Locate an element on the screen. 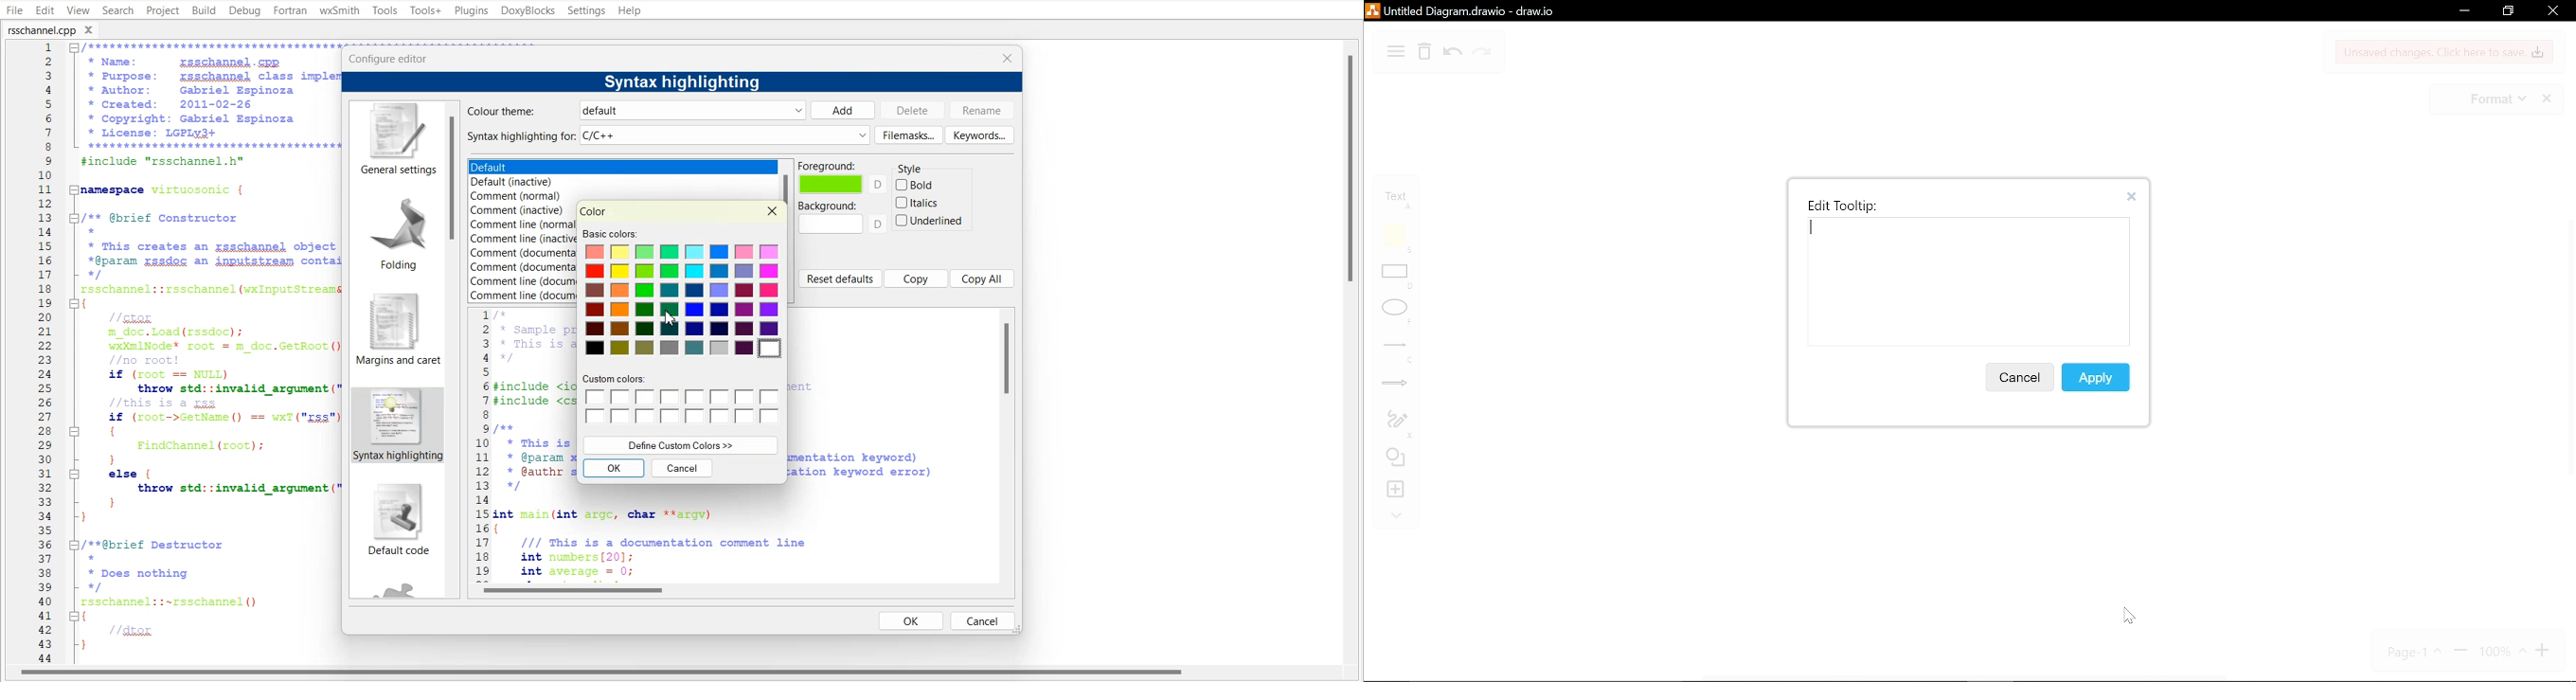 Image resolution: width=2576 pixels, height=700 pixels. rectangle is located at coordinates (1398, 278).